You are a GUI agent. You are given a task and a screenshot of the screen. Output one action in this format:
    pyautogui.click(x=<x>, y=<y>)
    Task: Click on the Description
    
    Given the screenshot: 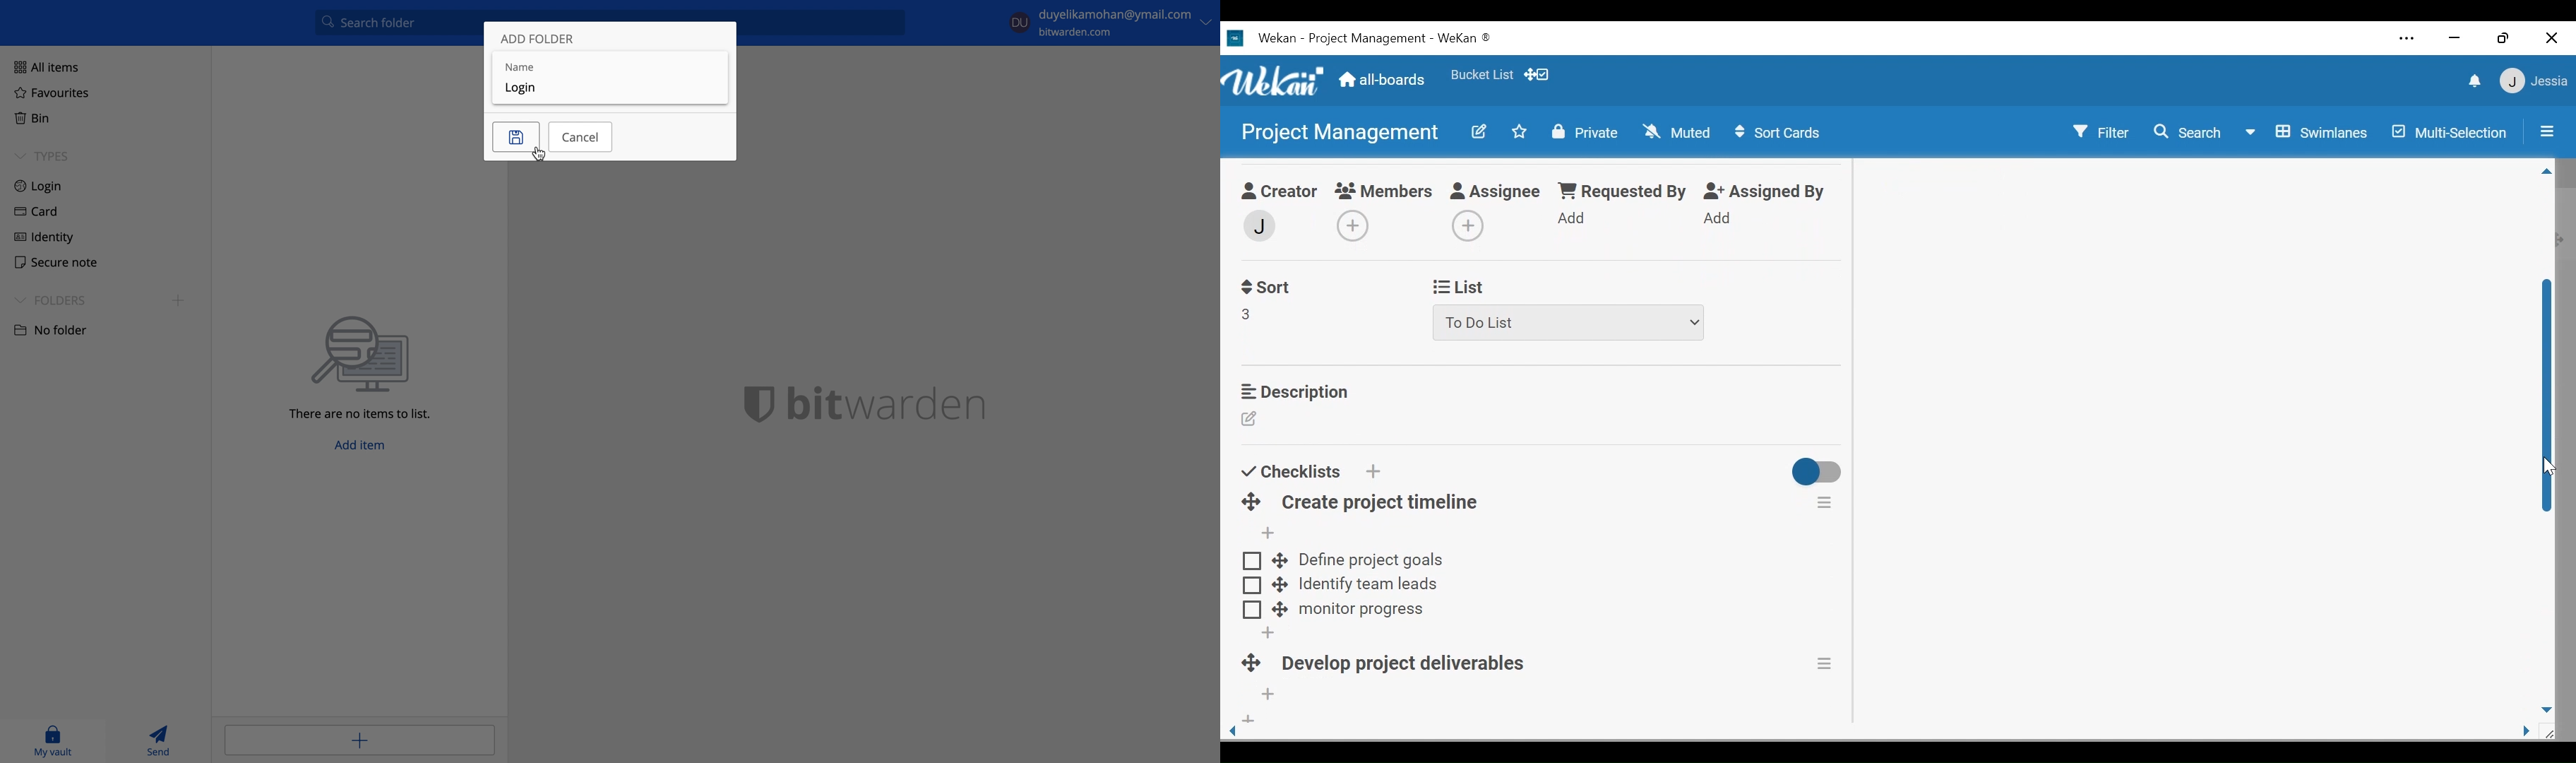 What is the action you would take?
    pyautogui.click(x=1294, y=391)
    